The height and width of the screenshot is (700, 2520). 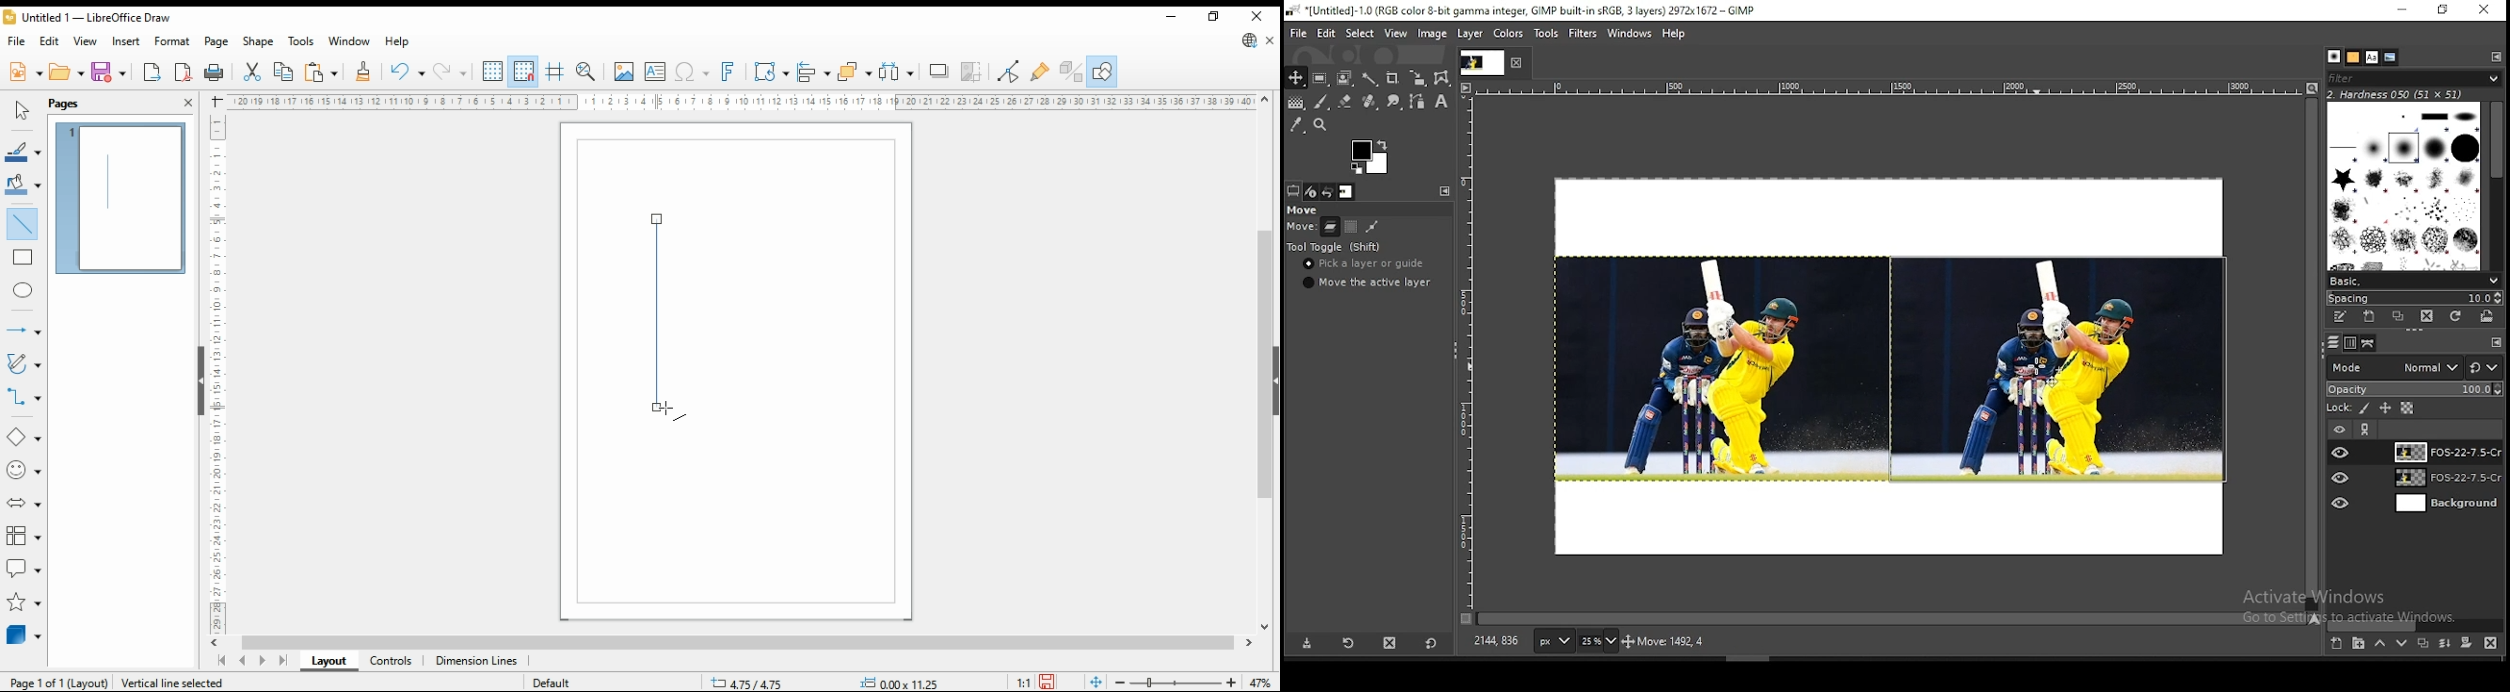 I want to click on zoom slider, so click(x=1176, y=684).